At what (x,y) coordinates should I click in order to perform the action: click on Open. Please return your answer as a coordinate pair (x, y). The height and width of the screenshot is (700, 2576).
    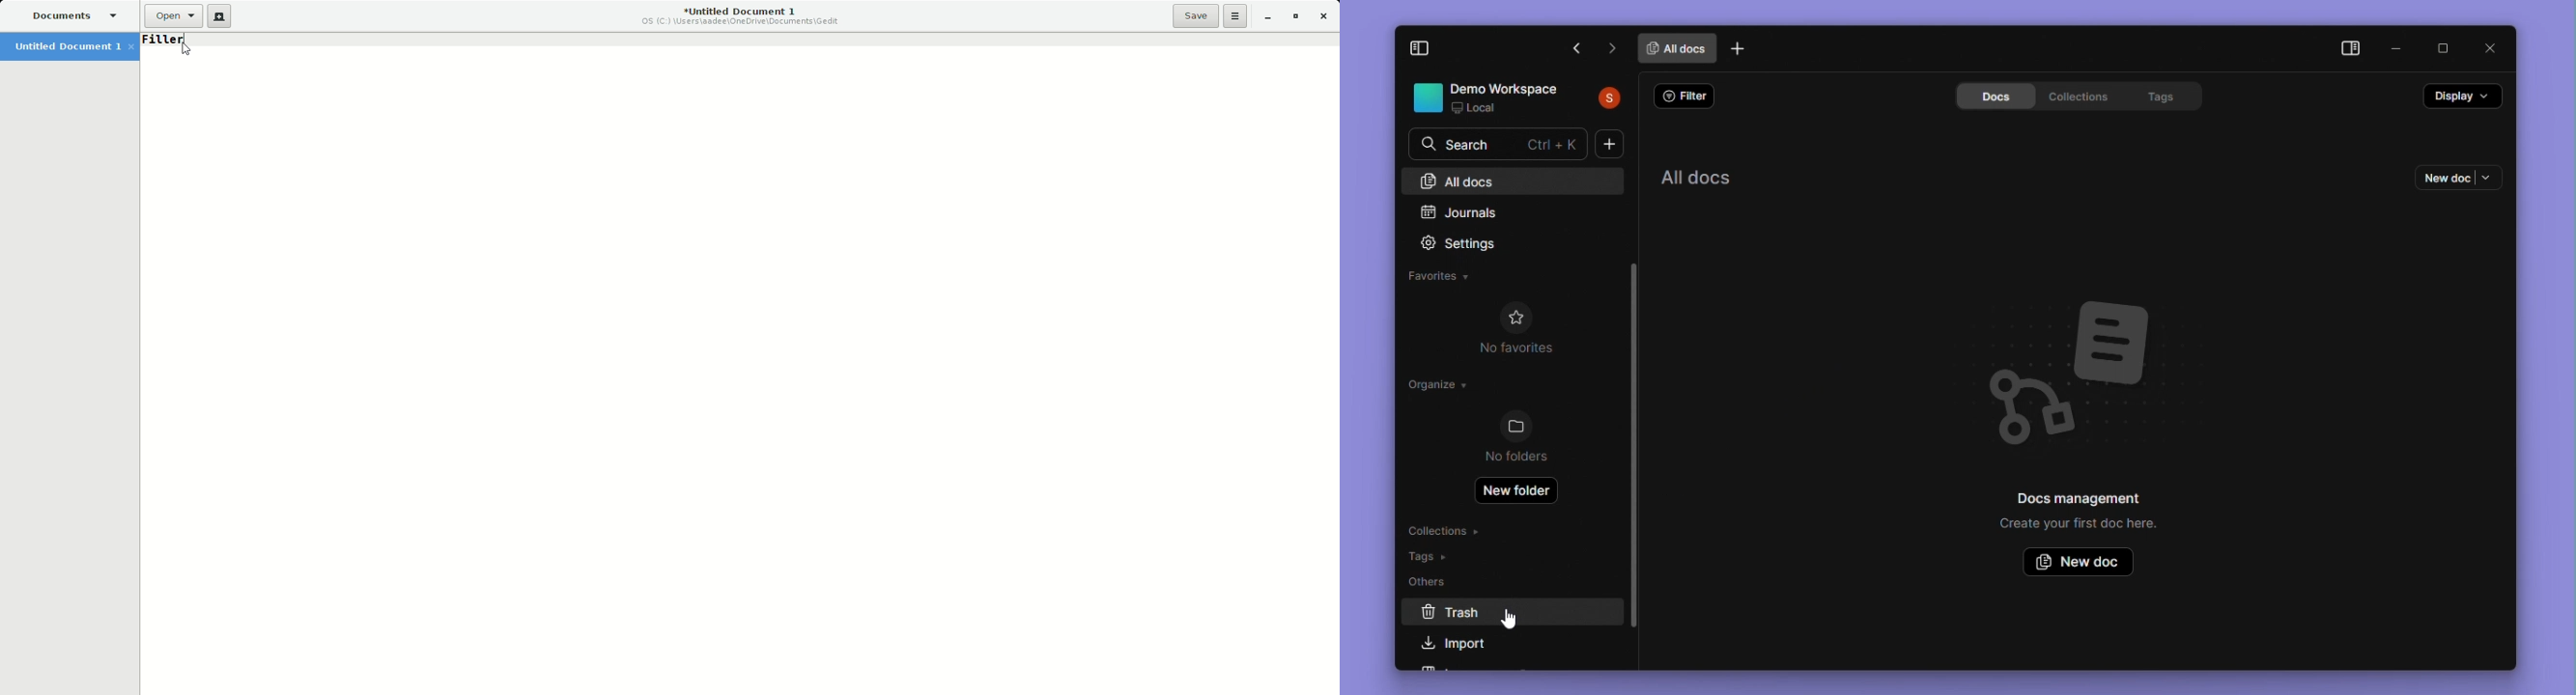
    Looking at the image, I should click on (170, 17).